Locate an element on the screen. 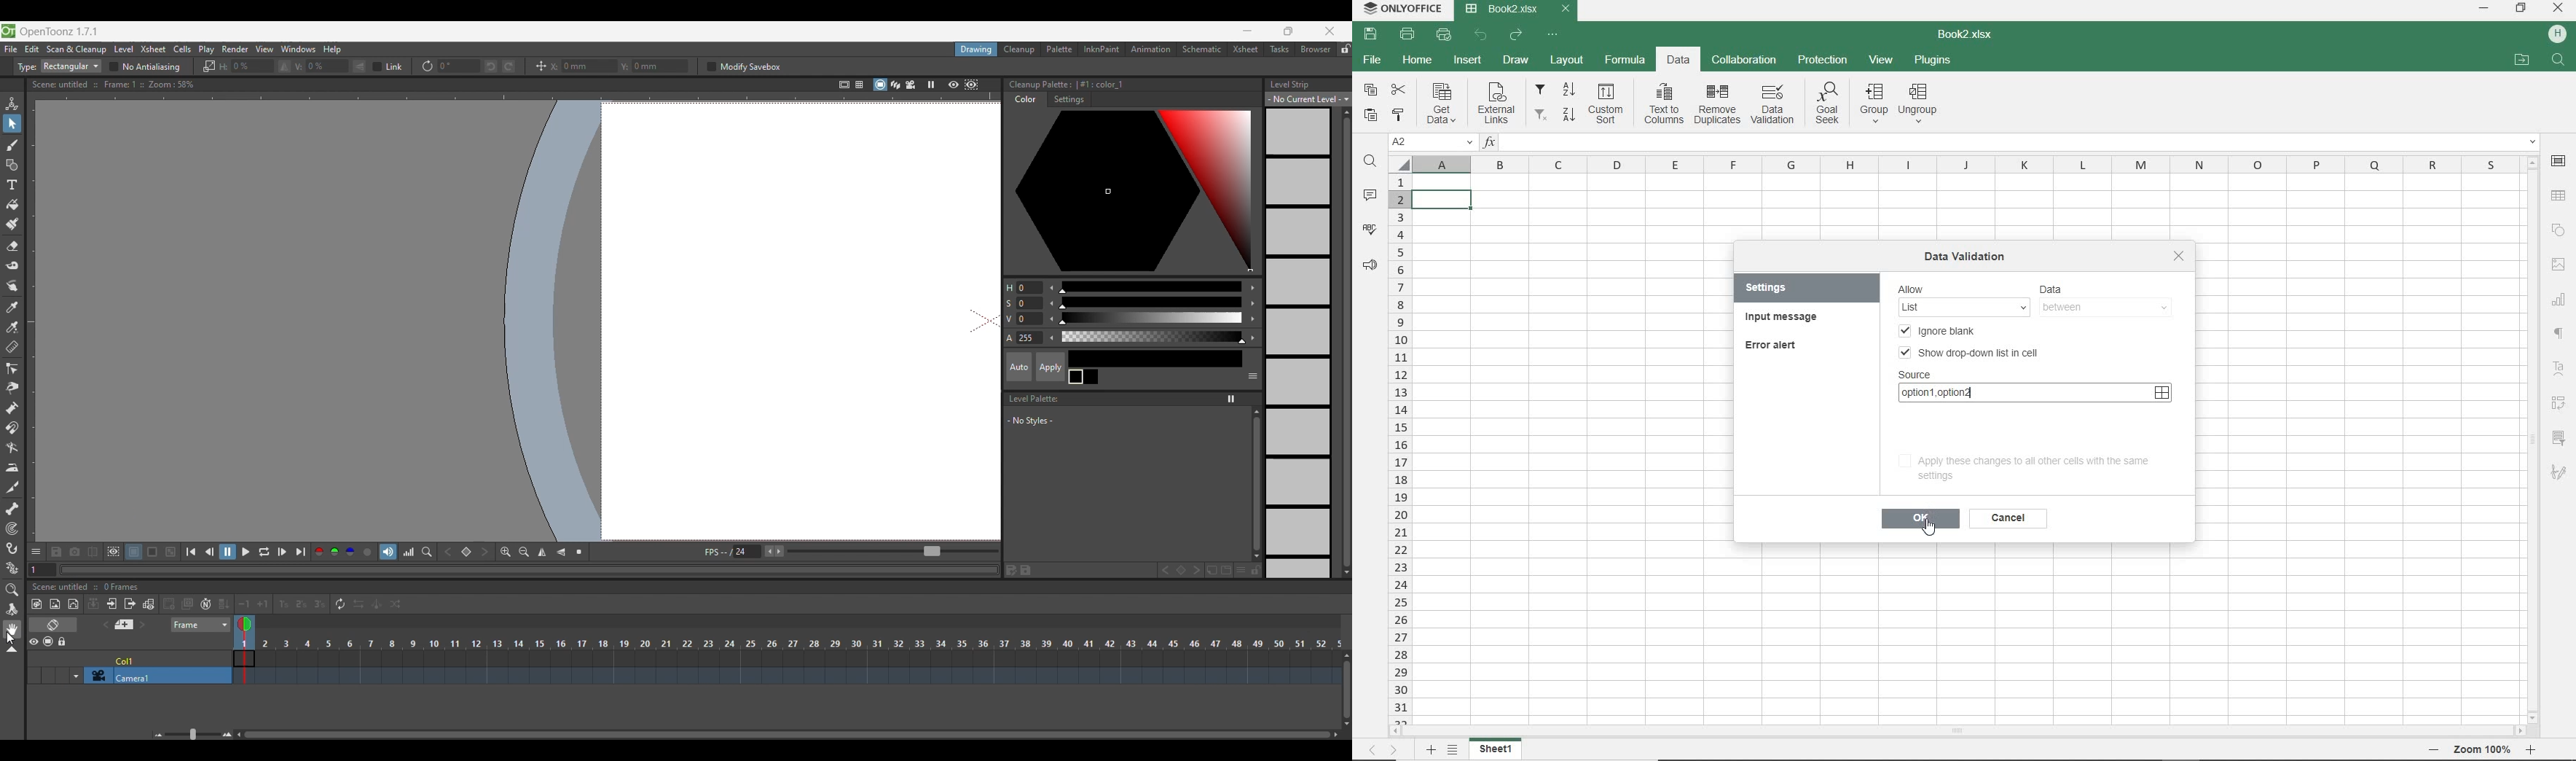 The width and height of the screenshot is (2576, 784). Tracker tool is located at coordinates (12, 528).